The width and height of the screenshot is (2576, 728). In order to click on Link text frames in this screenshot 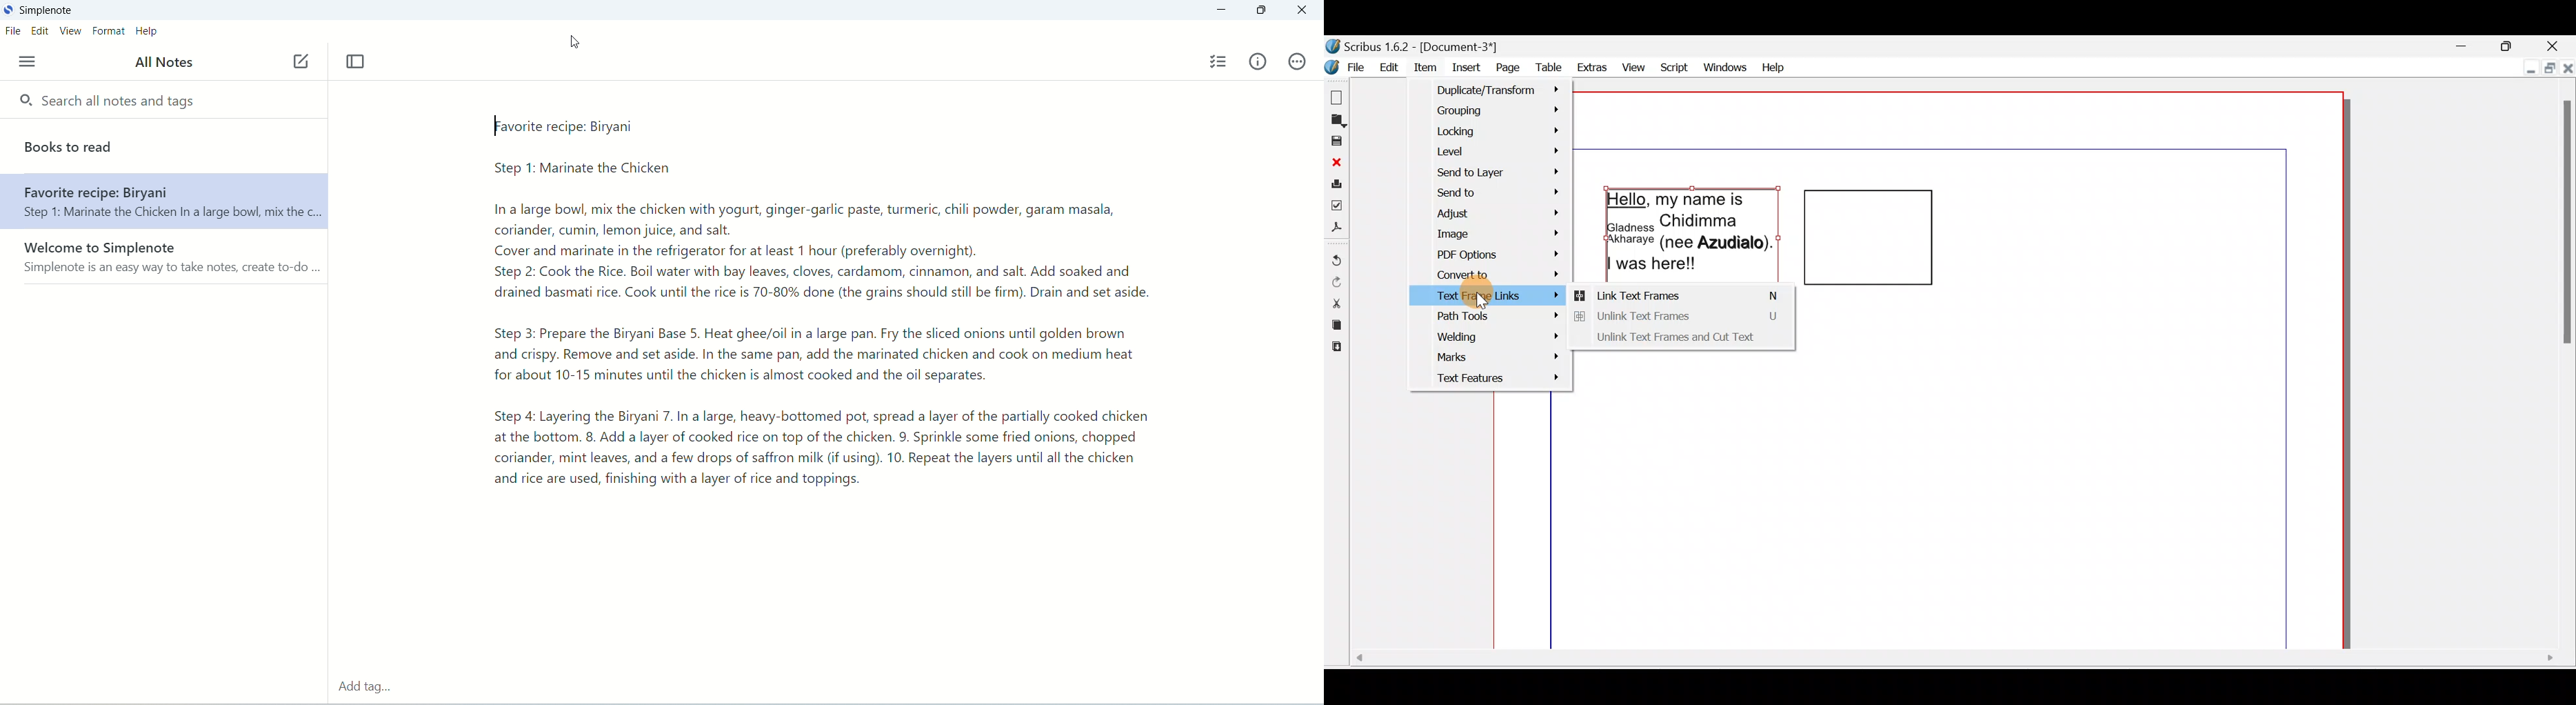, I will do `click(1681, 295)`.